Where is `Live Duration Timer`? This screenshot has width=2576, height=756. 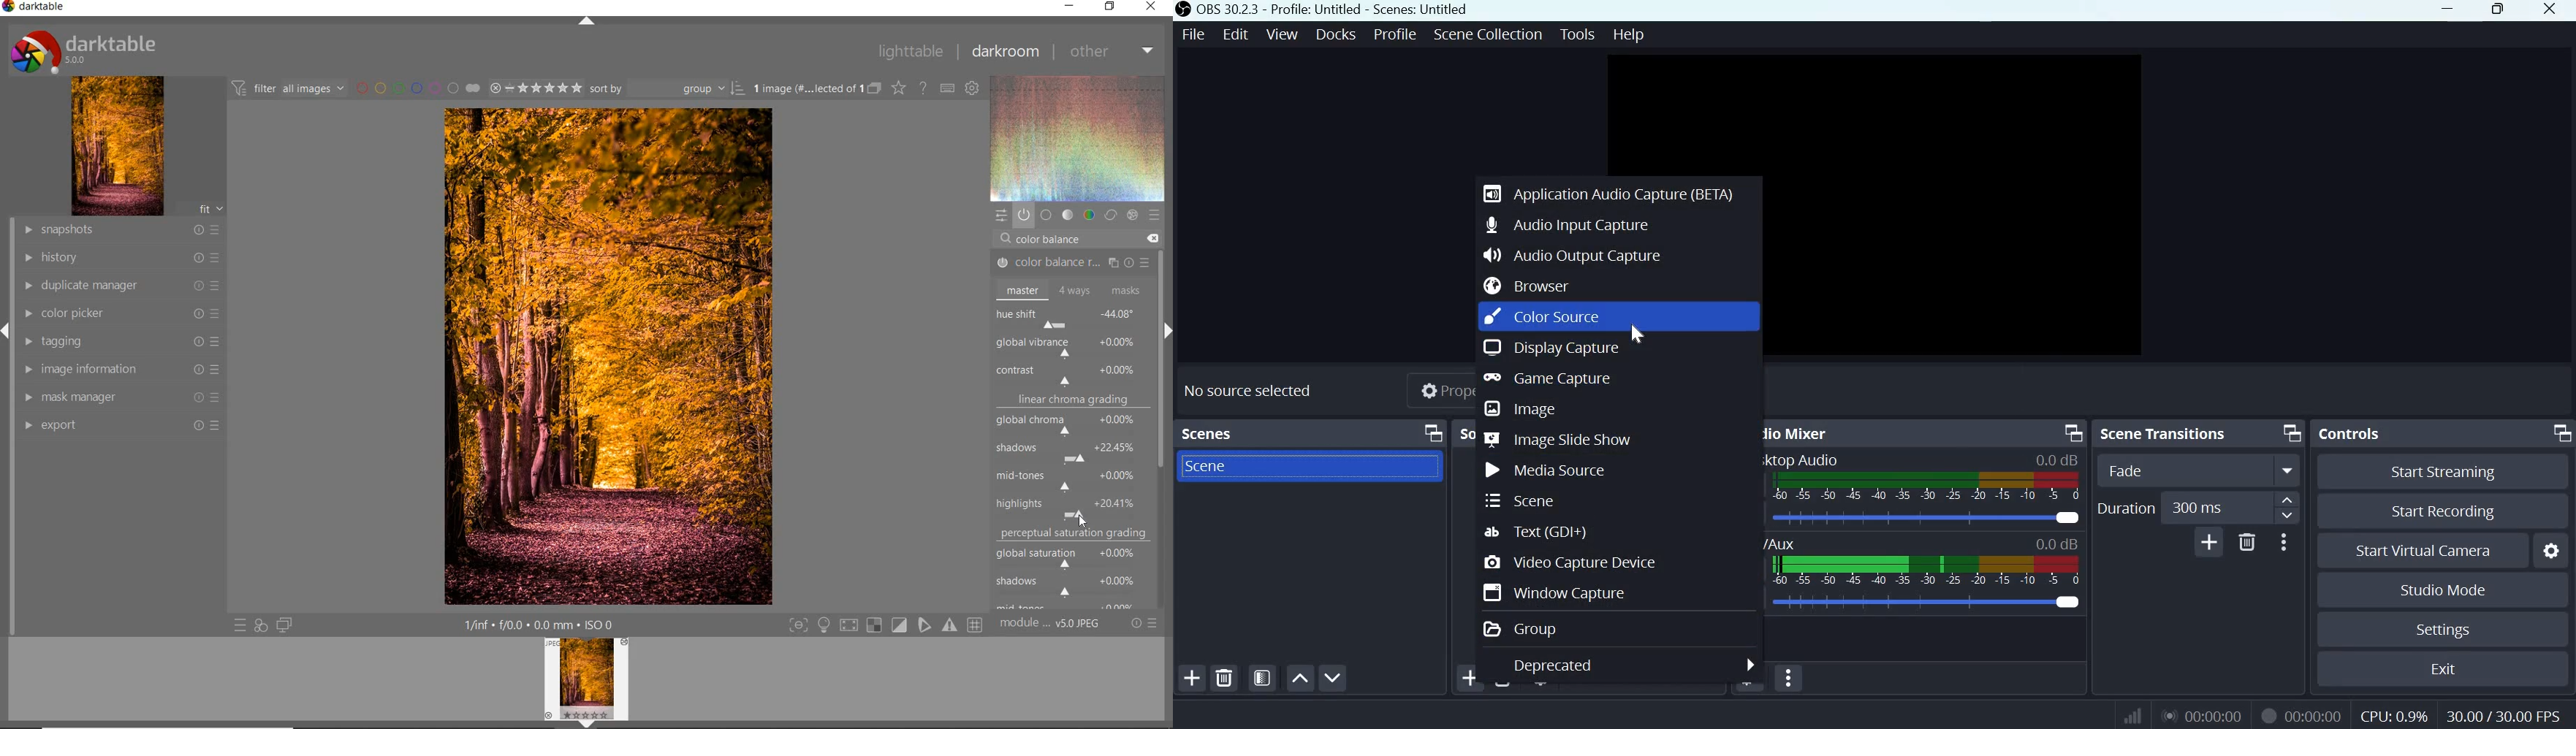
Live Duration Timer is located at coordinates (2204, 715).